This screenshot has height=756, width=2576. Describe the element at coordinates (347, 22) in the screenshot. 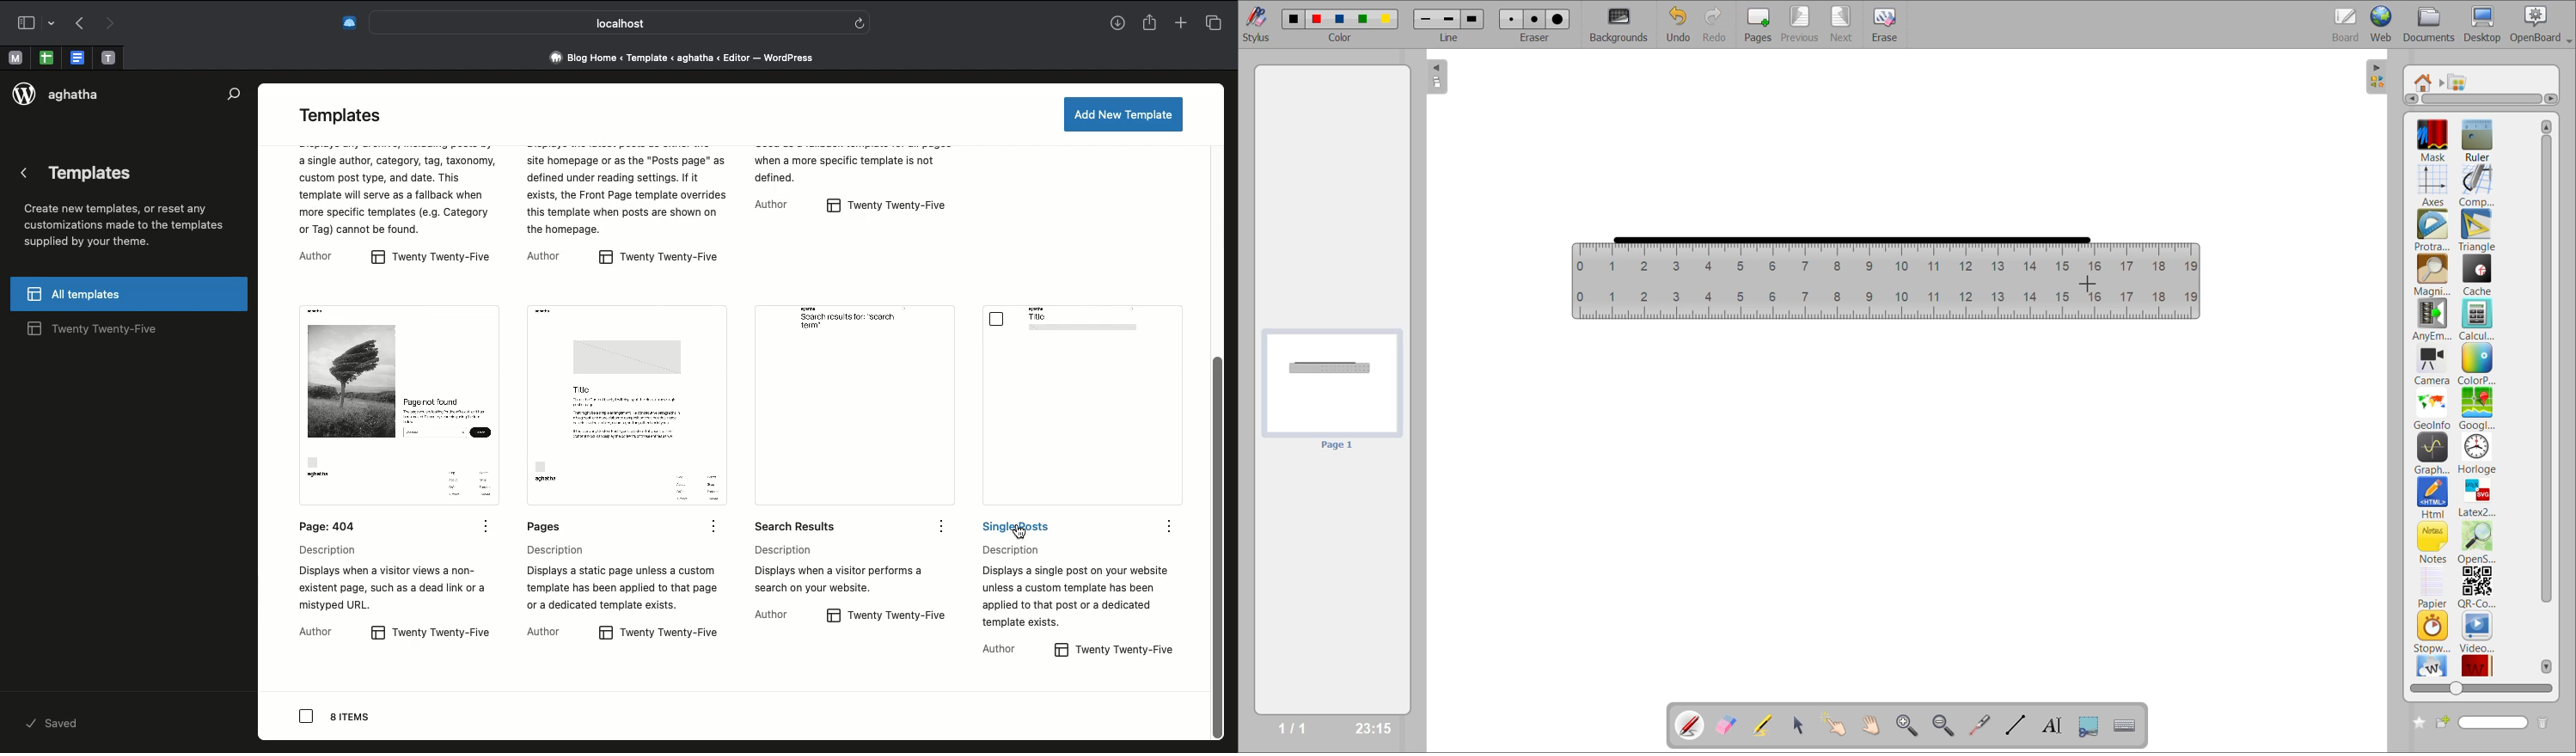

I see `Extensions` at that location.